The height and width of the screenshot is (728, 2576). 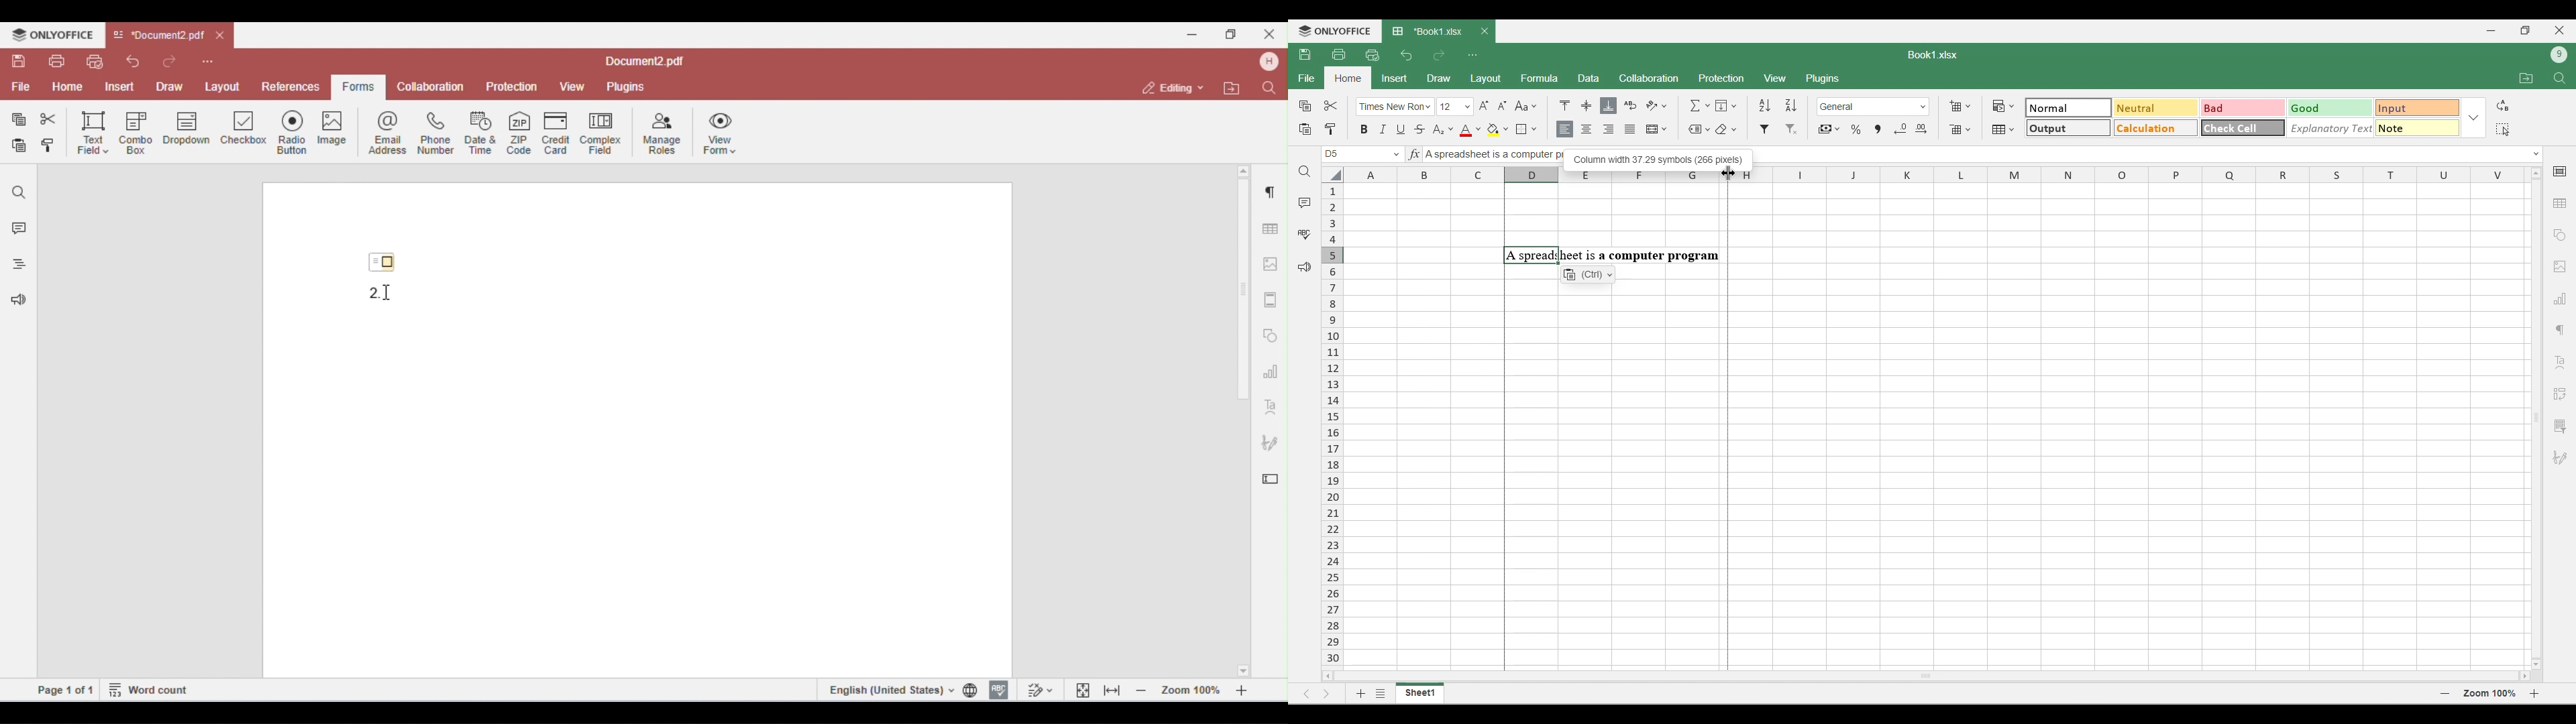 What do you see at coordinates (1395, 78) in the screenshot?
I see `Insert menu` at bounding box center [1395, 78].